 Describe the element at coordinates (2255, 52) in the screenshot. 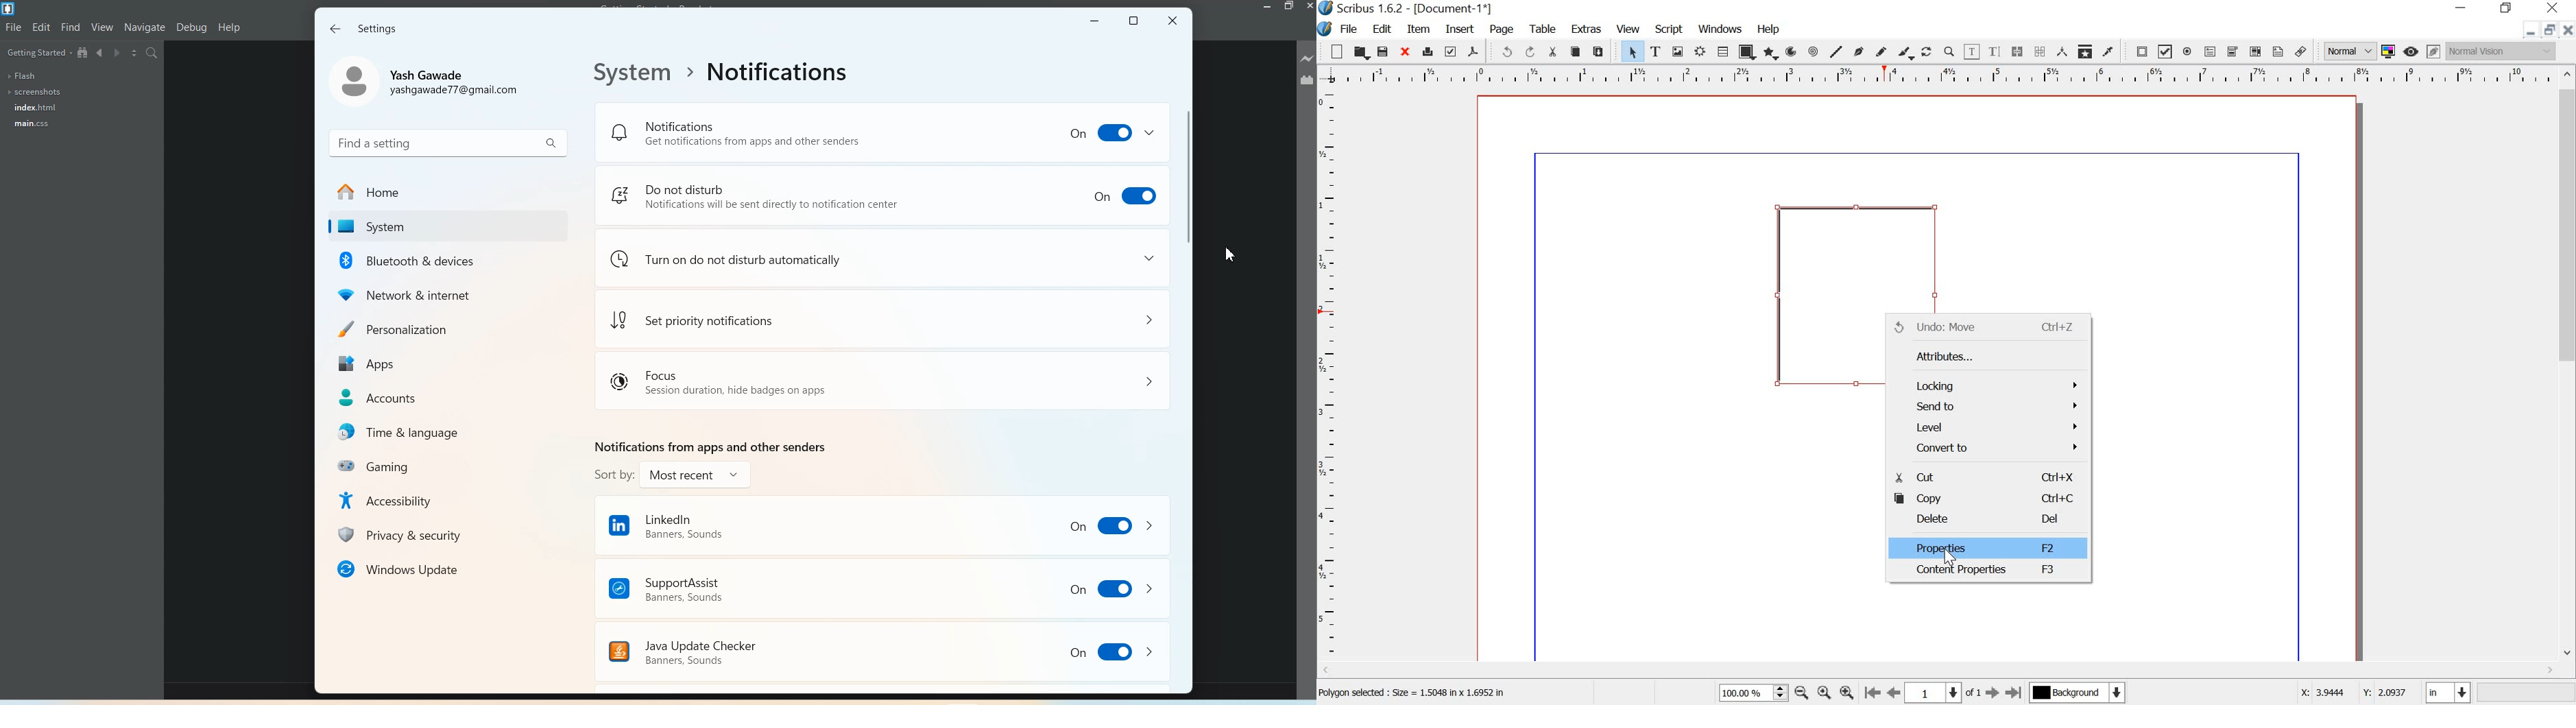

I see `pdf list box` at that location.